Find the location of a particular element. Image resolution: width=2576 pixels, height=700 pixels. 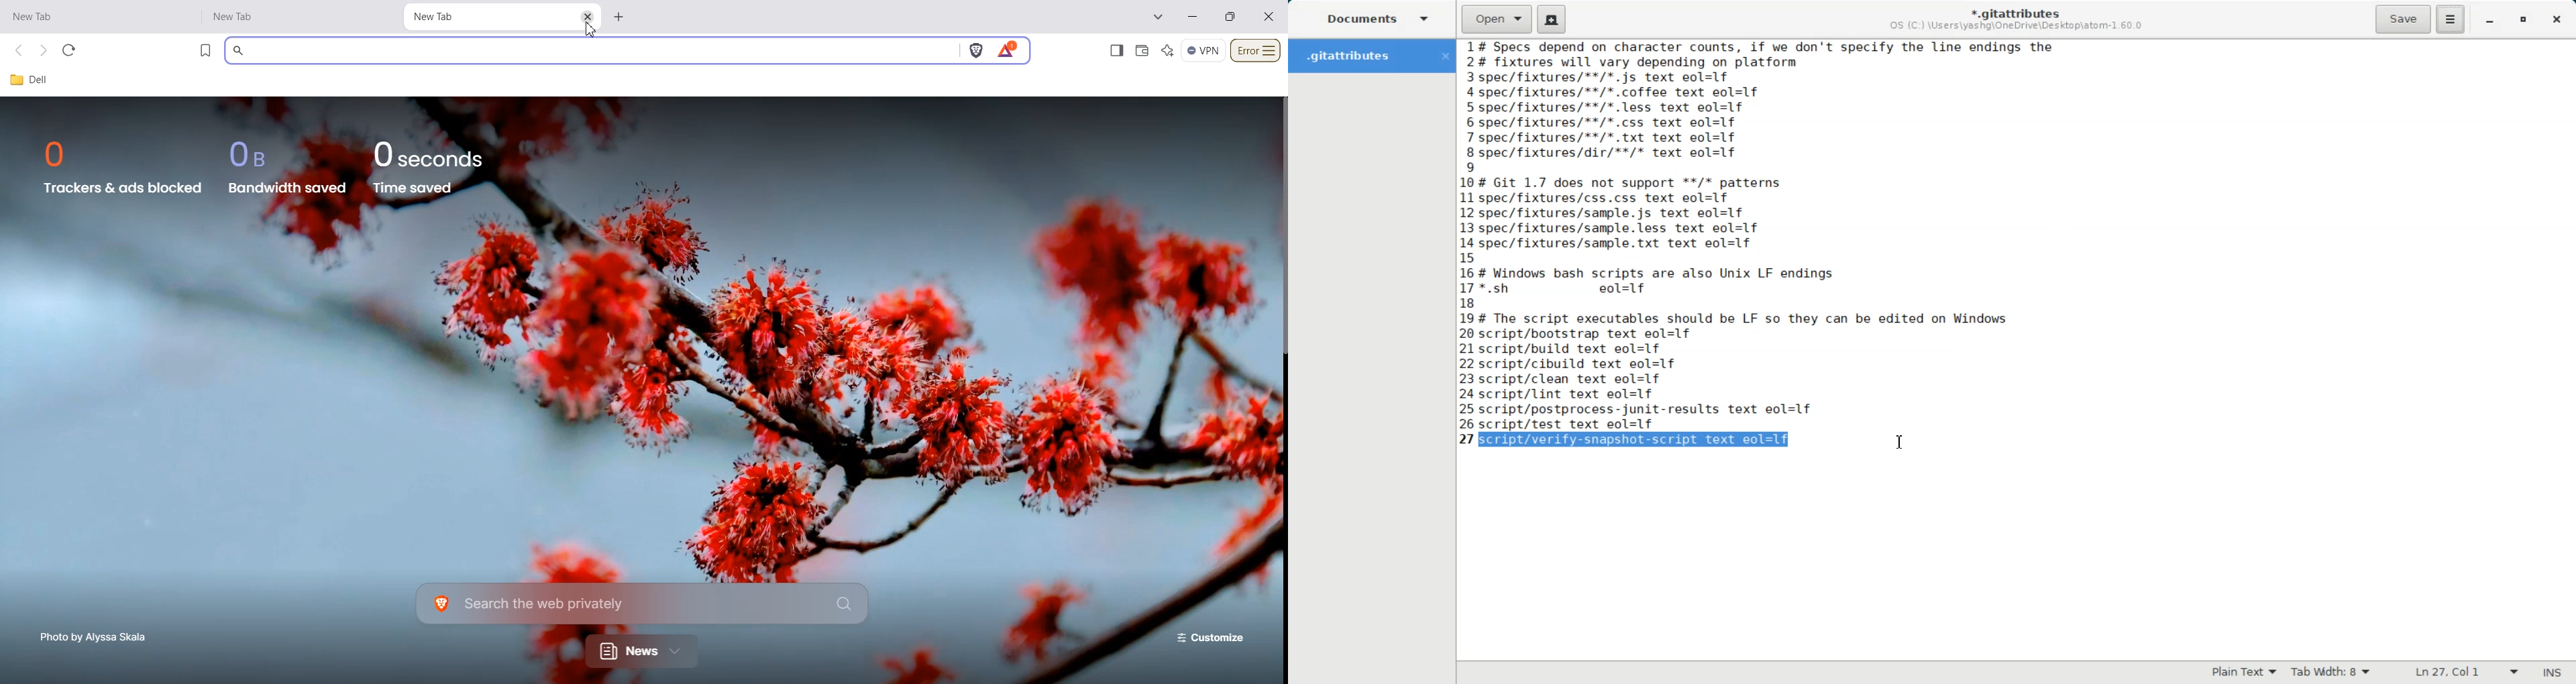

Minimize is located at coordinates (2489, 21).